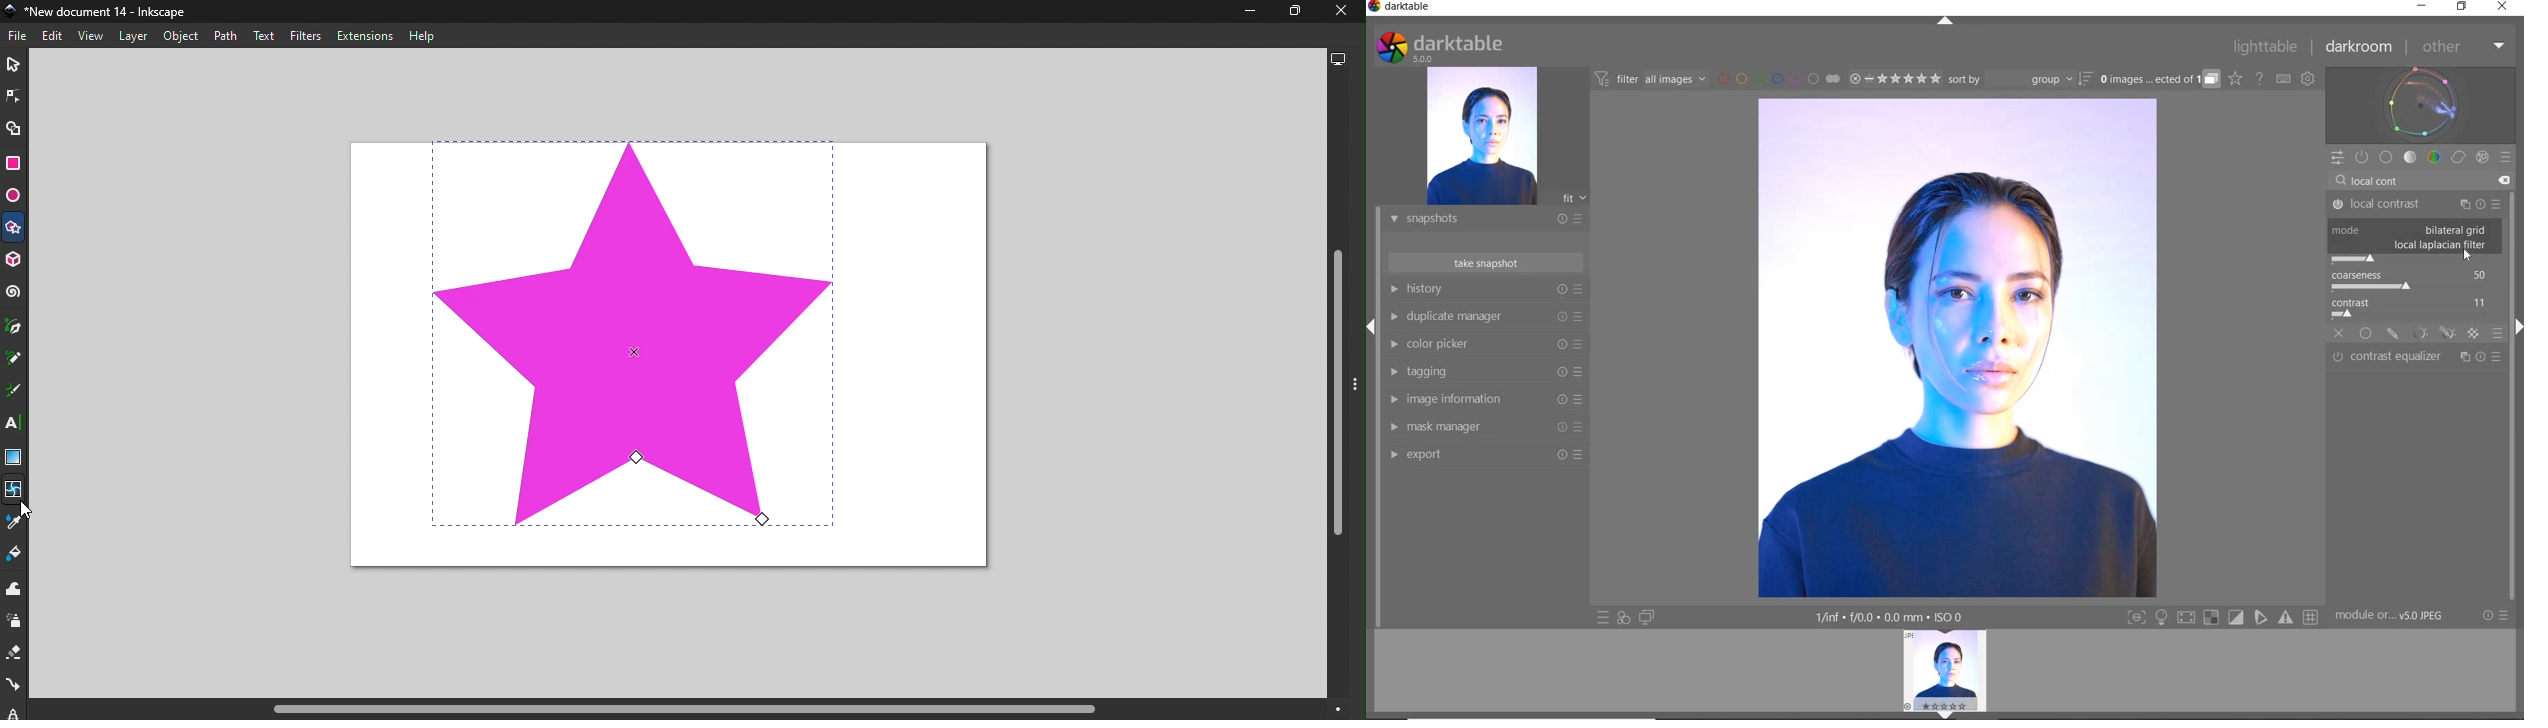  I want to click on EXPAND/COLLAPSE, so click(1947, 22).